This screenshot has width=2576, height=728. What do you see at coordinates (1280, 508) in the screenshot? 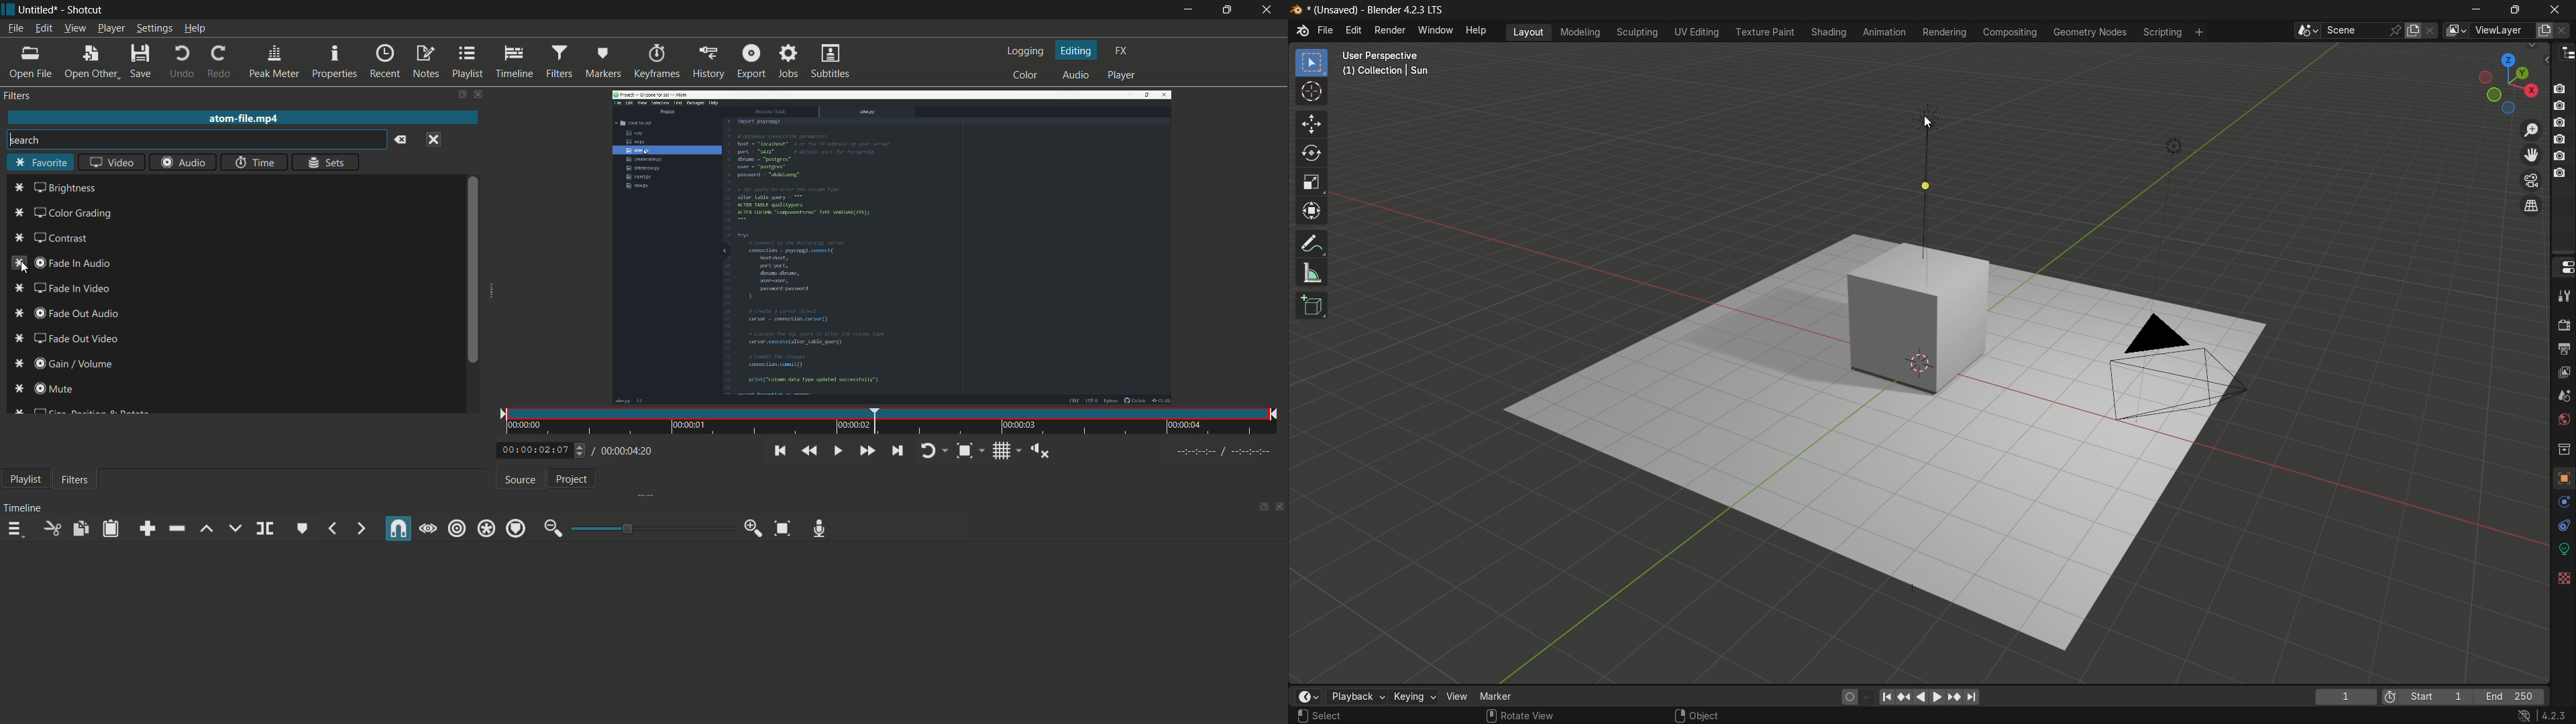
I see `close timeline` at bounding box center [1280, 508].